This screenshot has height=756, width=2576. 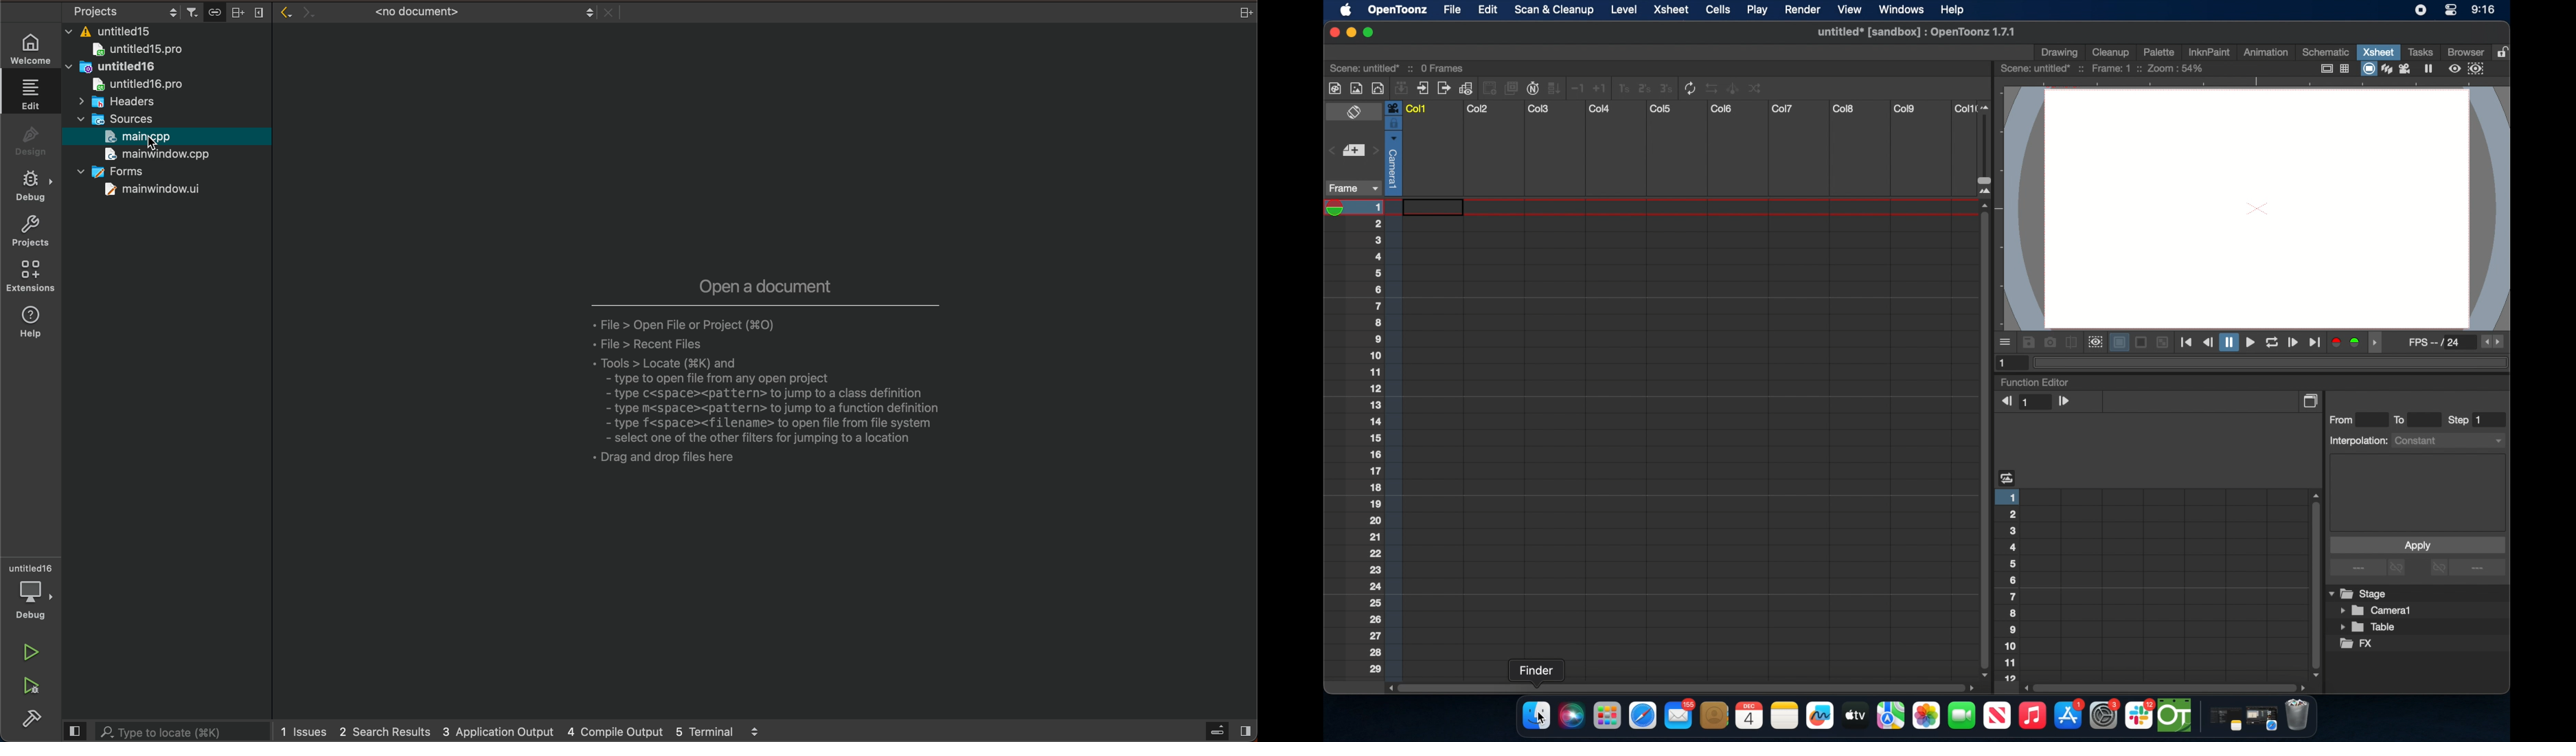 I want to click on debug, so click(x=30, y=187).